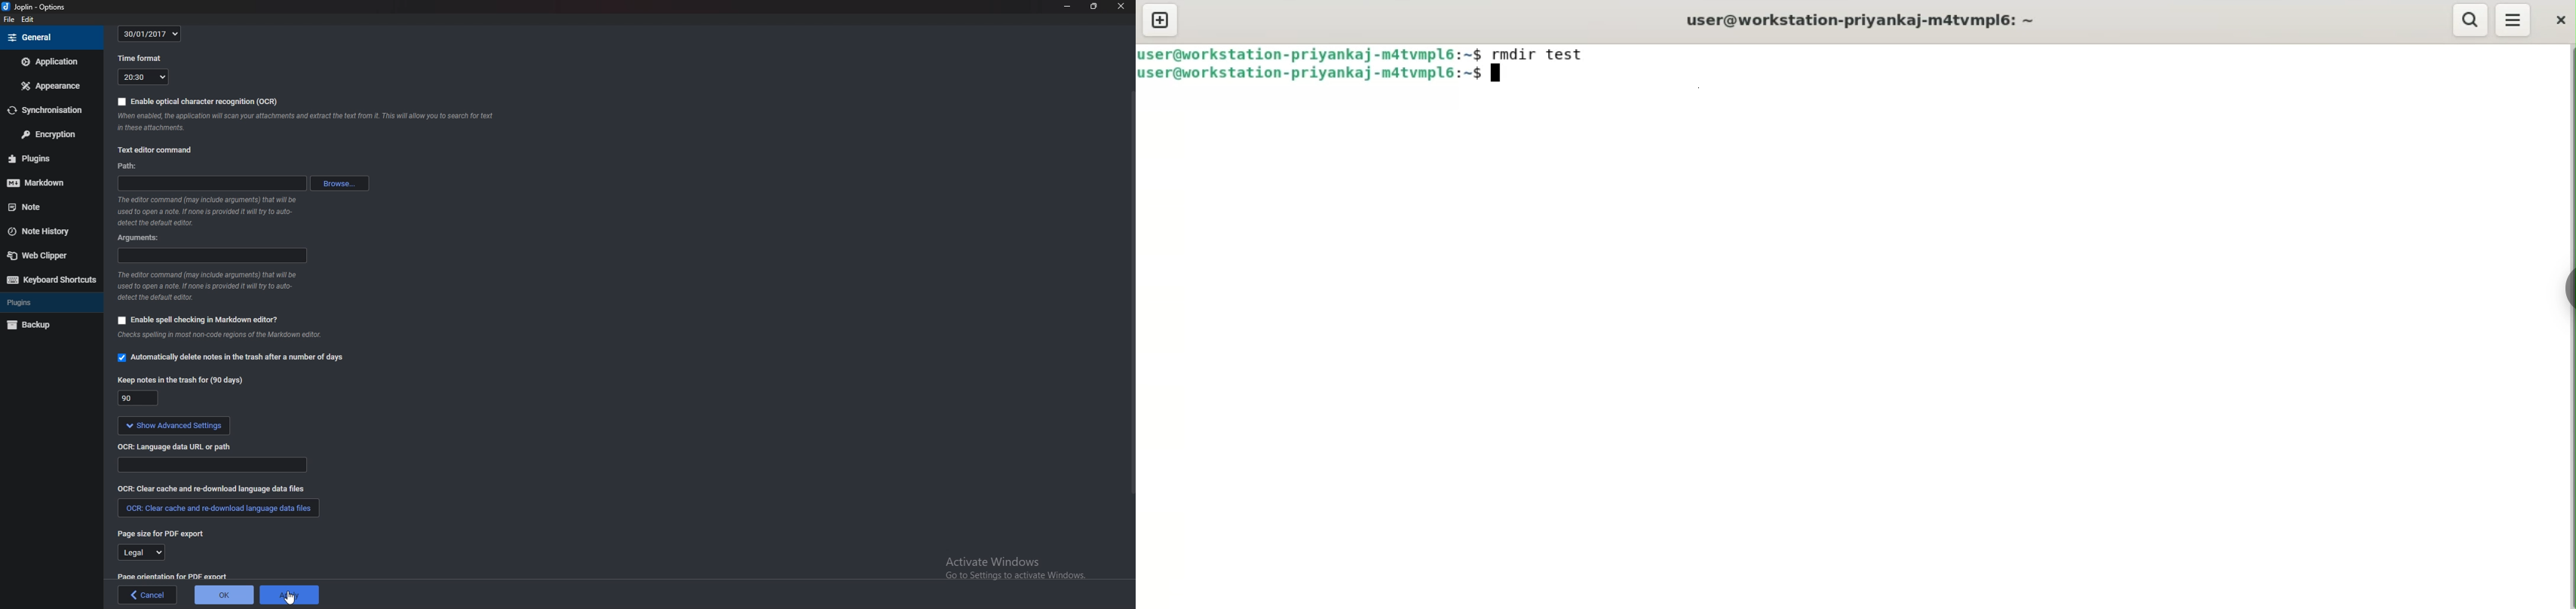 The image size is (2576, 616). Describe the element at coordinates (40, 206) in the screenshot. I see `note` at that location.